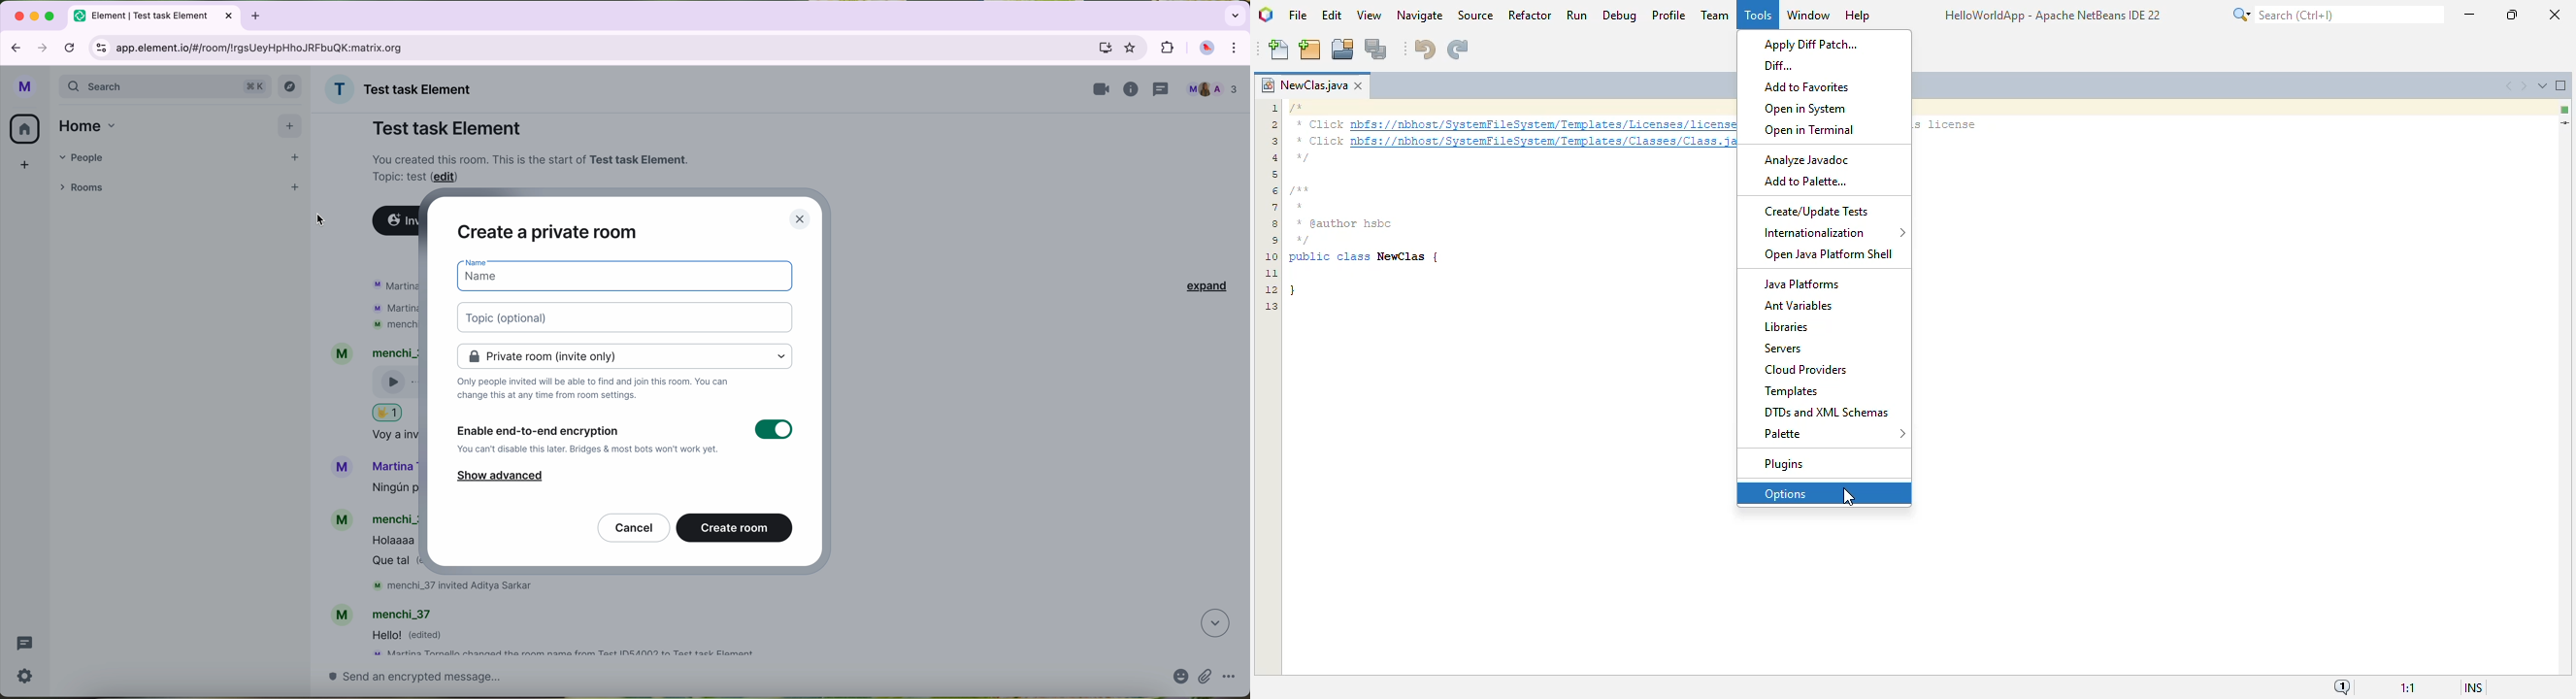 Image resolution: width=2576 pixels, height=700 pixels. I want to click on libraries, so click(1786, 327).